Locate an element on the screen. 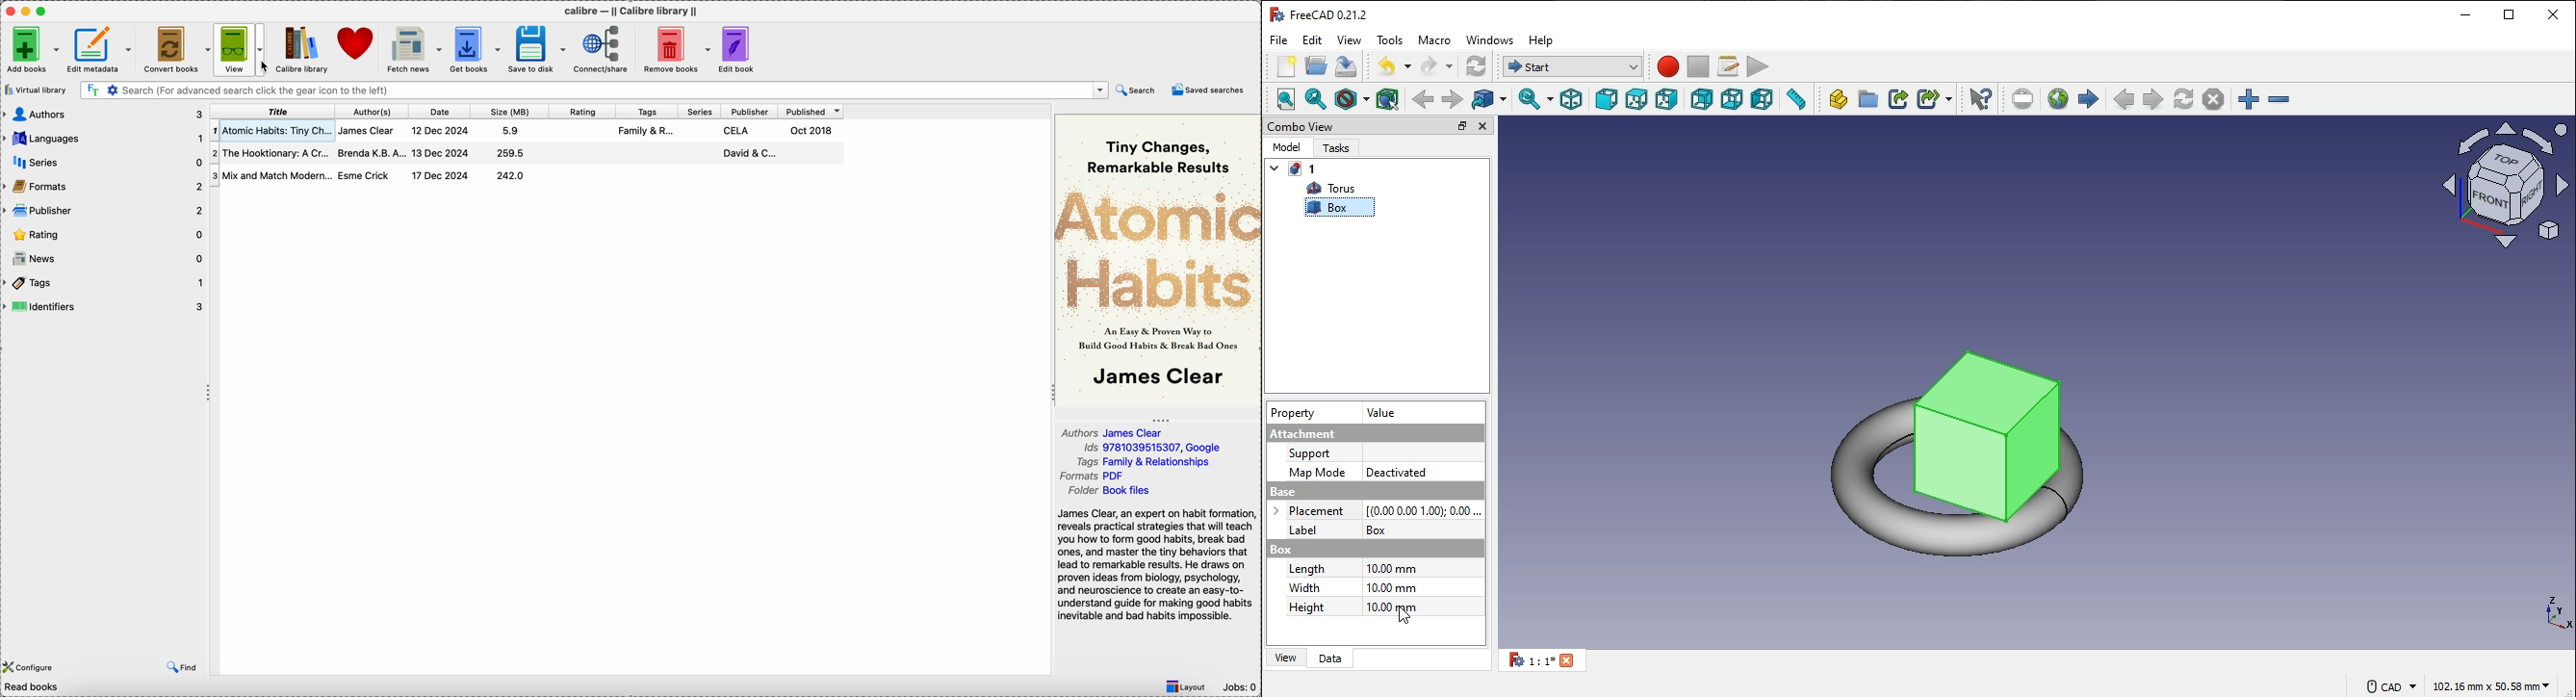 The image size is (2576, 700). save to disk is located at coordinates (537, 49).